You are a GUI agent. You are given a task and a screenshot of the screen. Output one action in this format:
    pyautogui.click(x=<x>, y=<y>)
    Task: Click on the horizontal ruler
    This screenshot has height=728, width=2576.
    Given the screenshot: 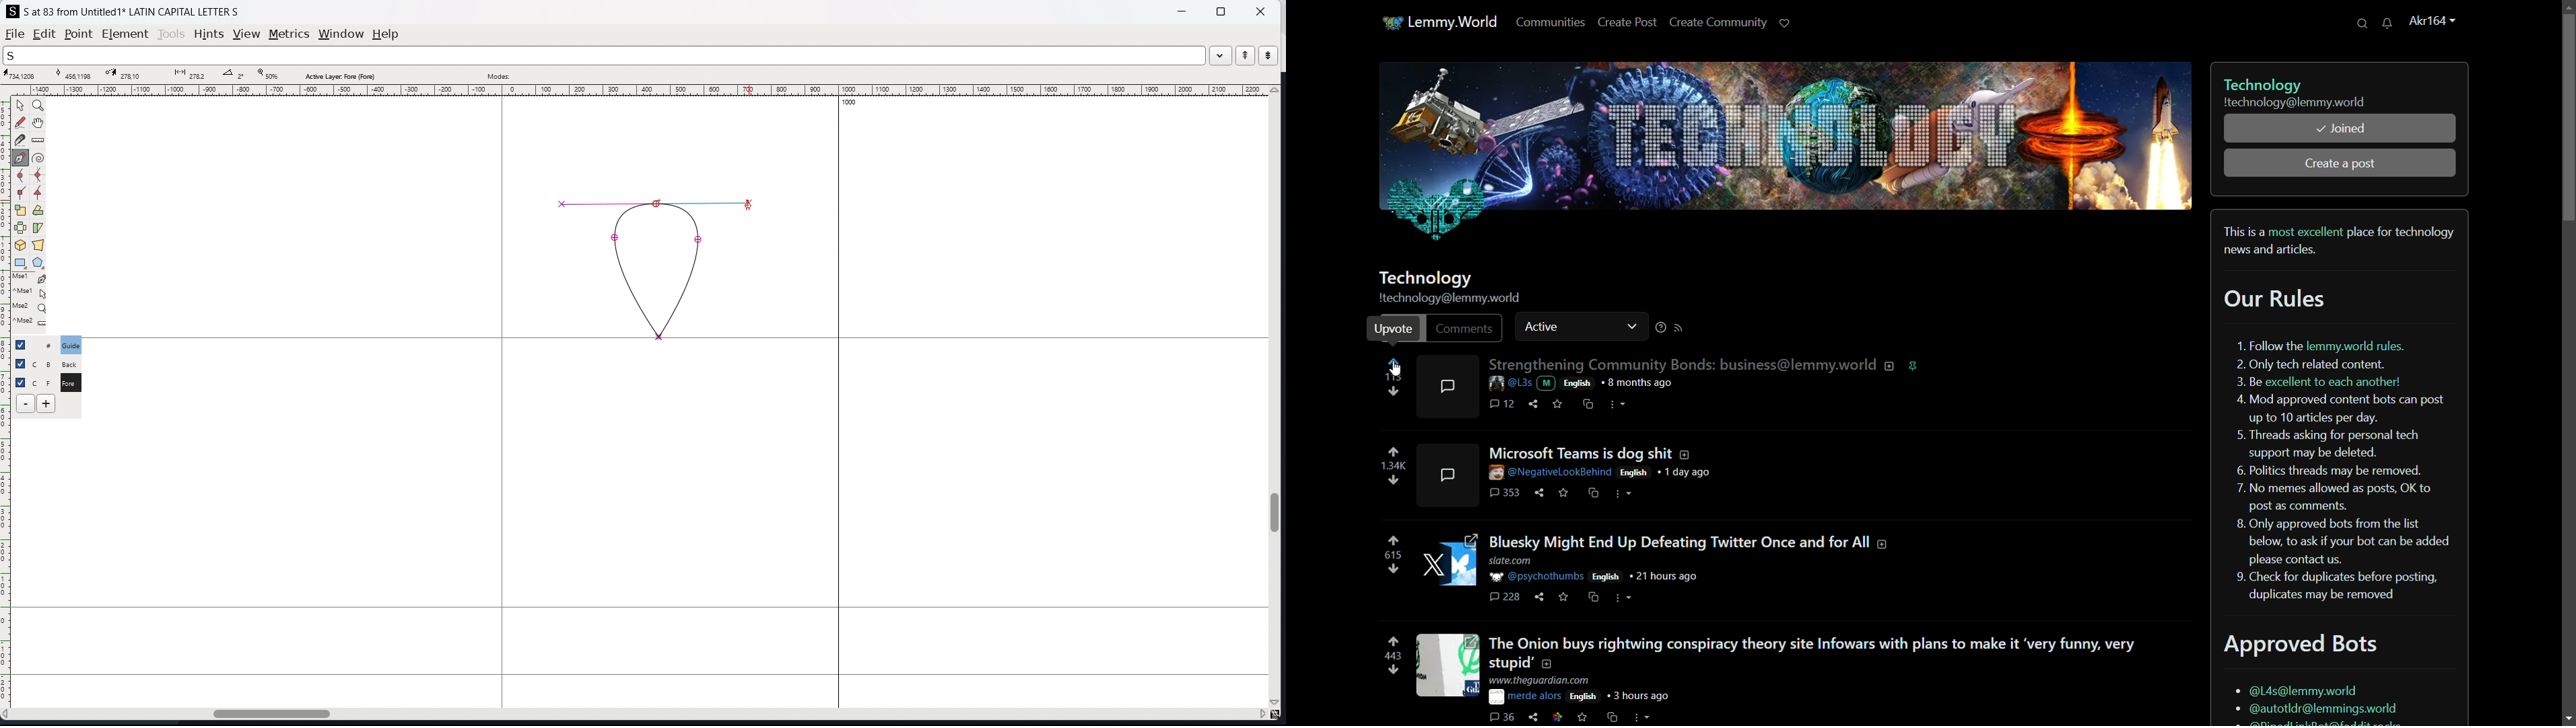 What is the action you would take?
    pyautogui.click(x=636, y=90)
    